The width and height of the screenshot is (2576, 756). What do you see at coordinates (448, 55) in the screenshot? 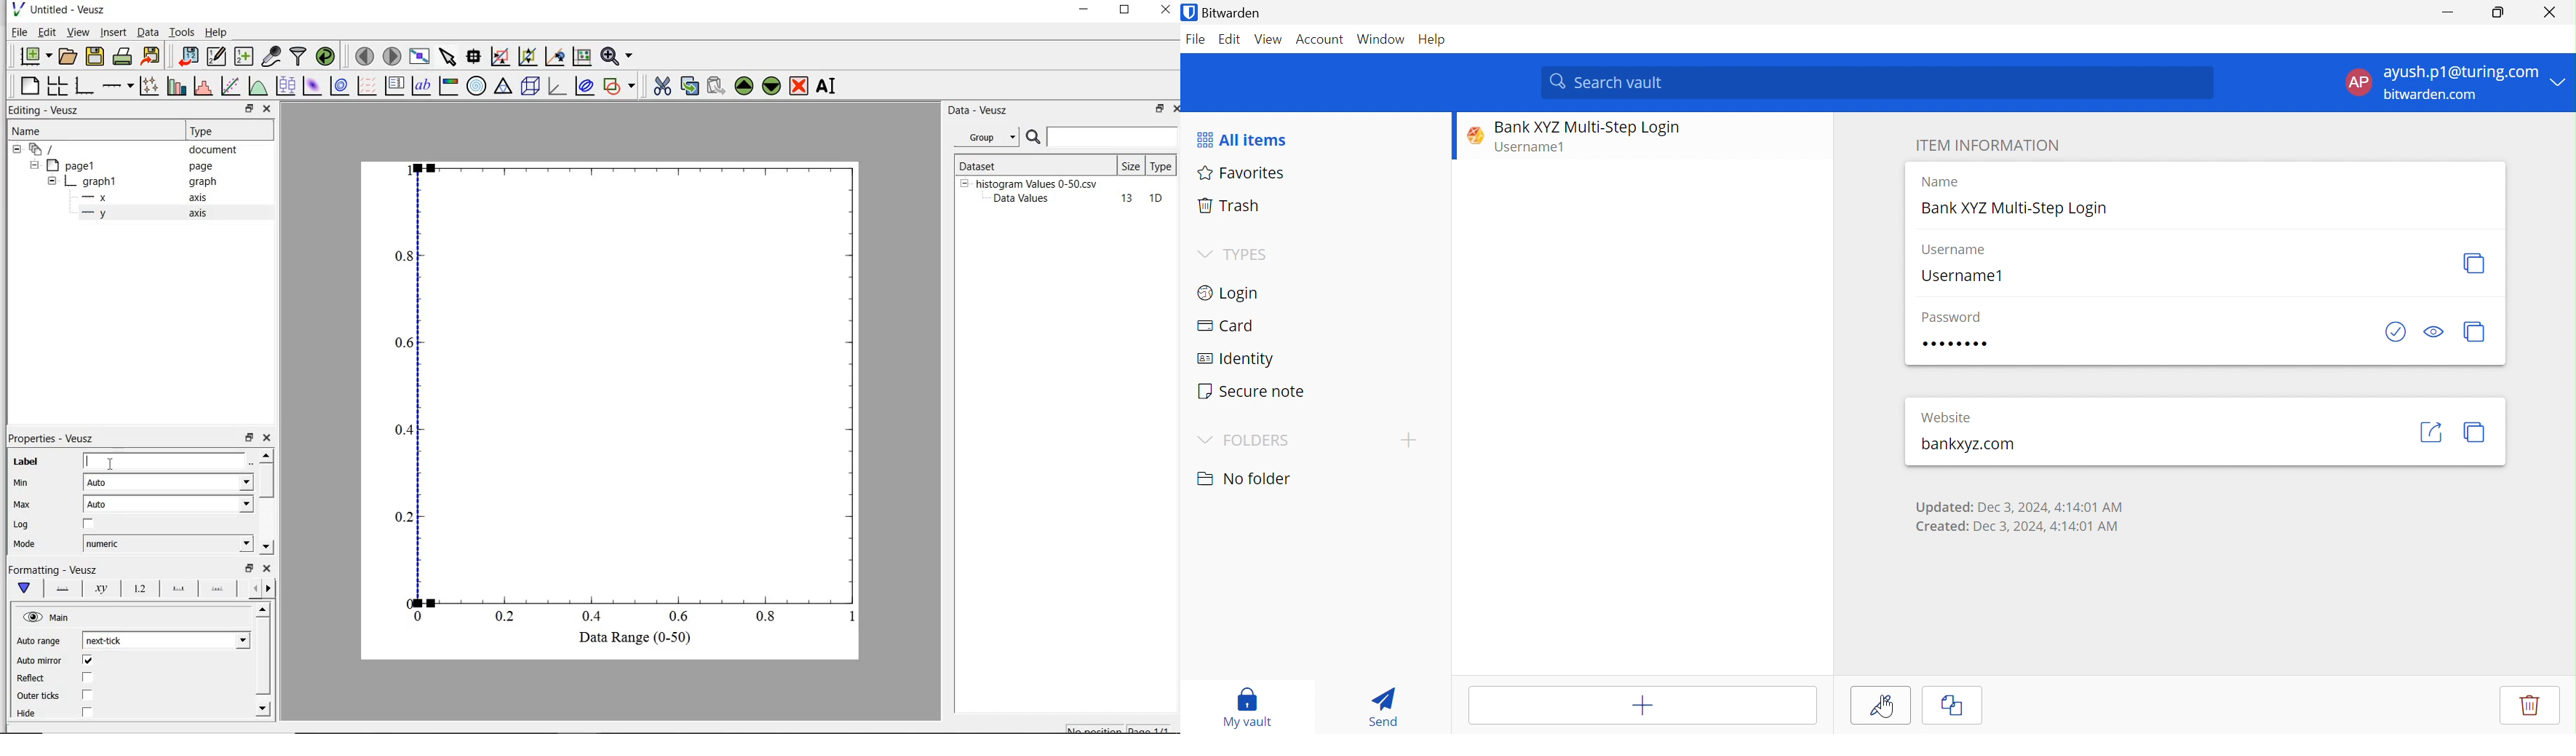
I see `select items from the graph scroll` at bounding box center [448, 55].